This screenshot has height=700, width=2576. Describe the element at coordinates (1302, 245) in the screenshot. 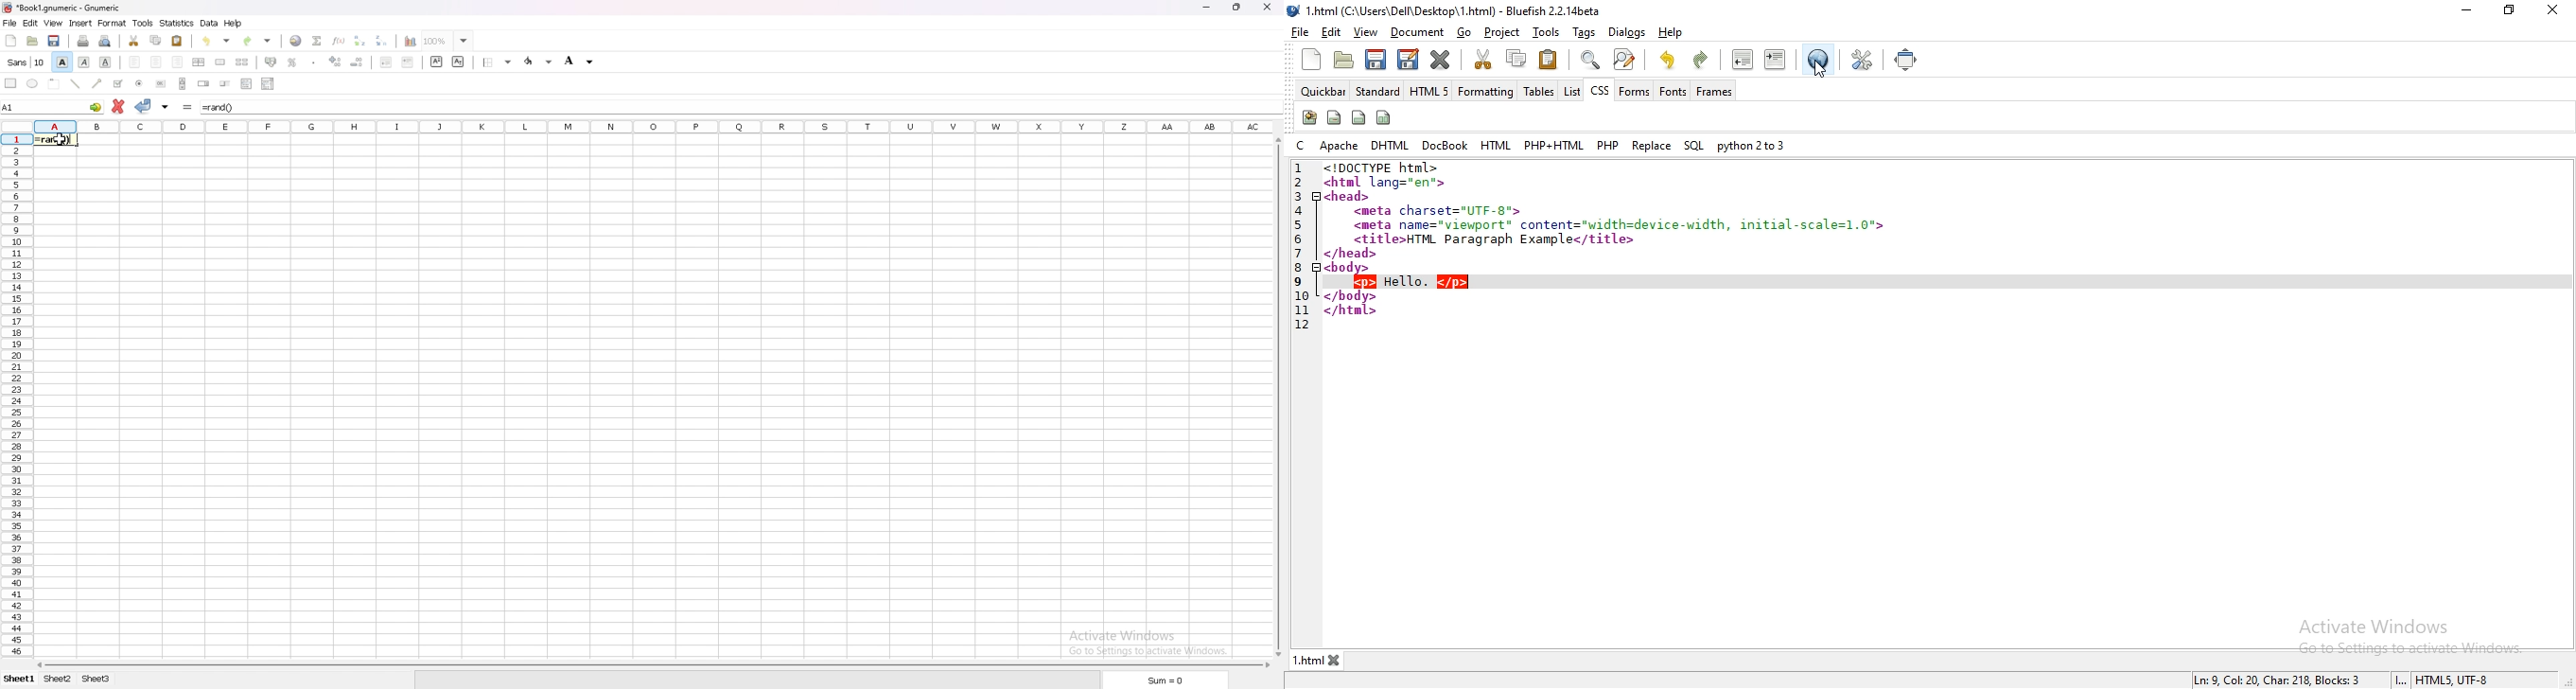

I see `line numbers utilised from 1 to 12` at that location.